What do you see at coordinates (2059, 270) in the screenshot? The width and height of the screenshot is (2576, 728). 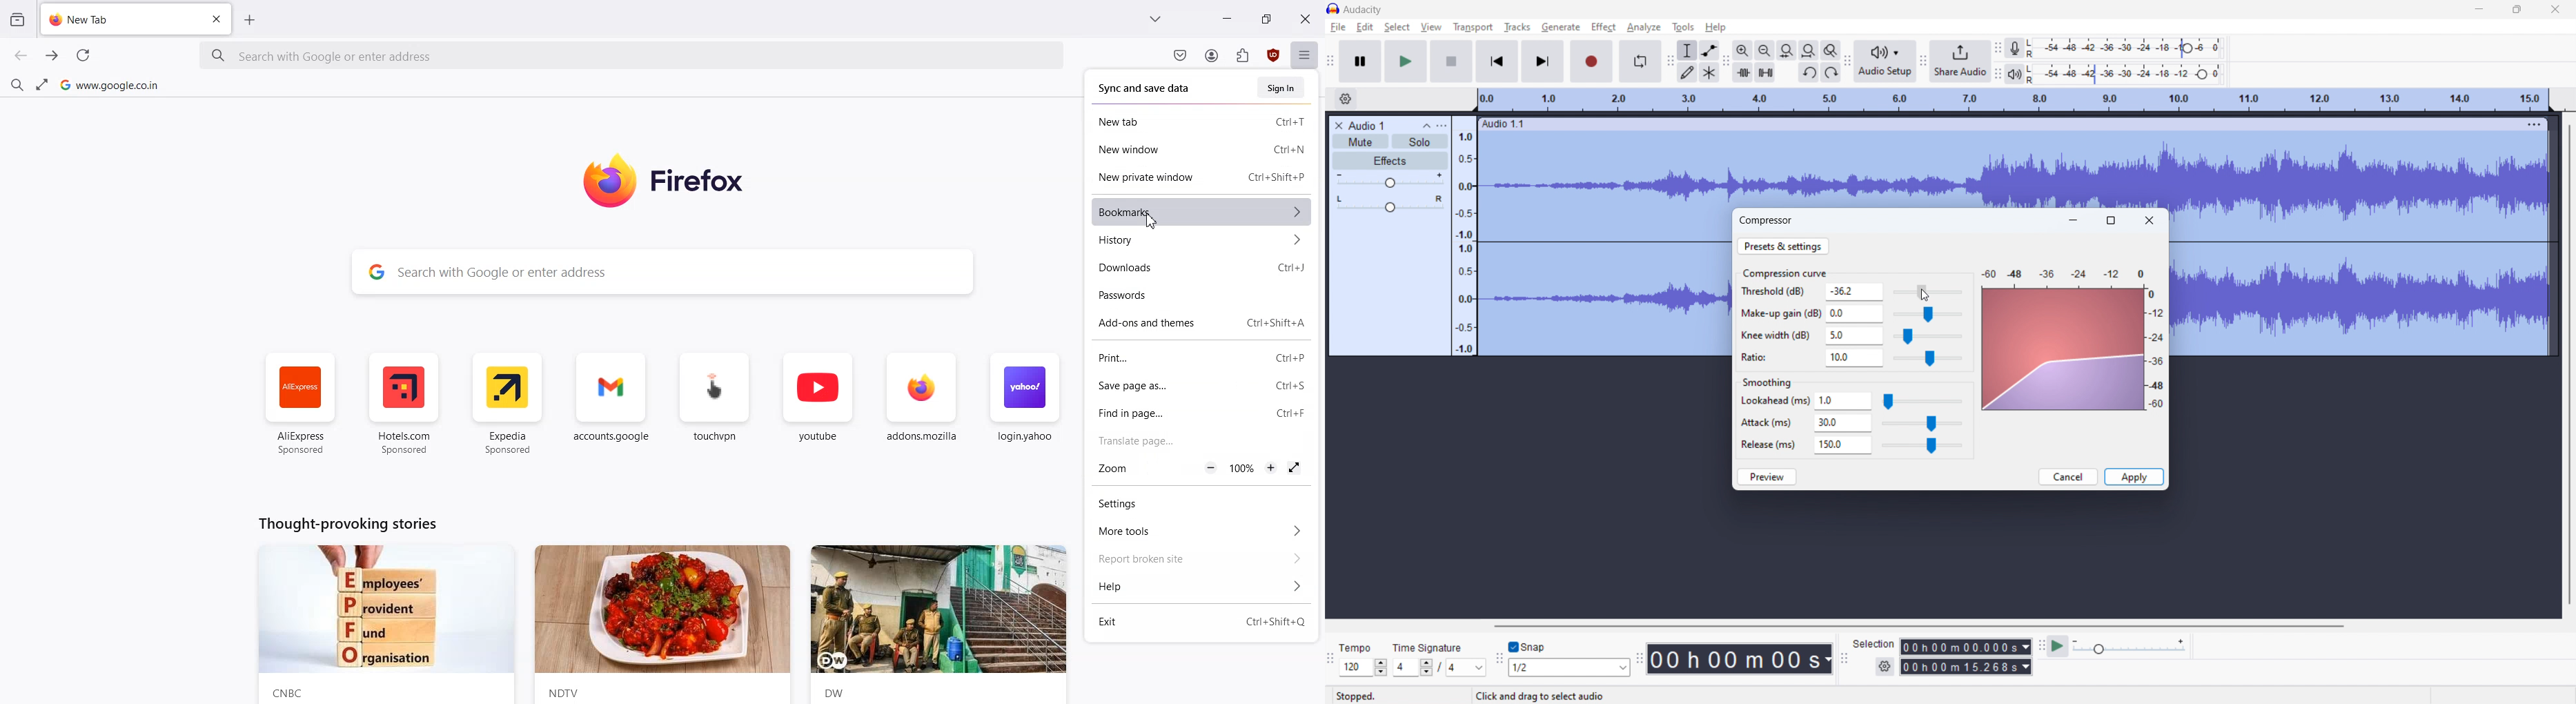 I see `-60 -48 -36 24 -12 0 (Curve x-axis)` at bounding box center [2059, 270].